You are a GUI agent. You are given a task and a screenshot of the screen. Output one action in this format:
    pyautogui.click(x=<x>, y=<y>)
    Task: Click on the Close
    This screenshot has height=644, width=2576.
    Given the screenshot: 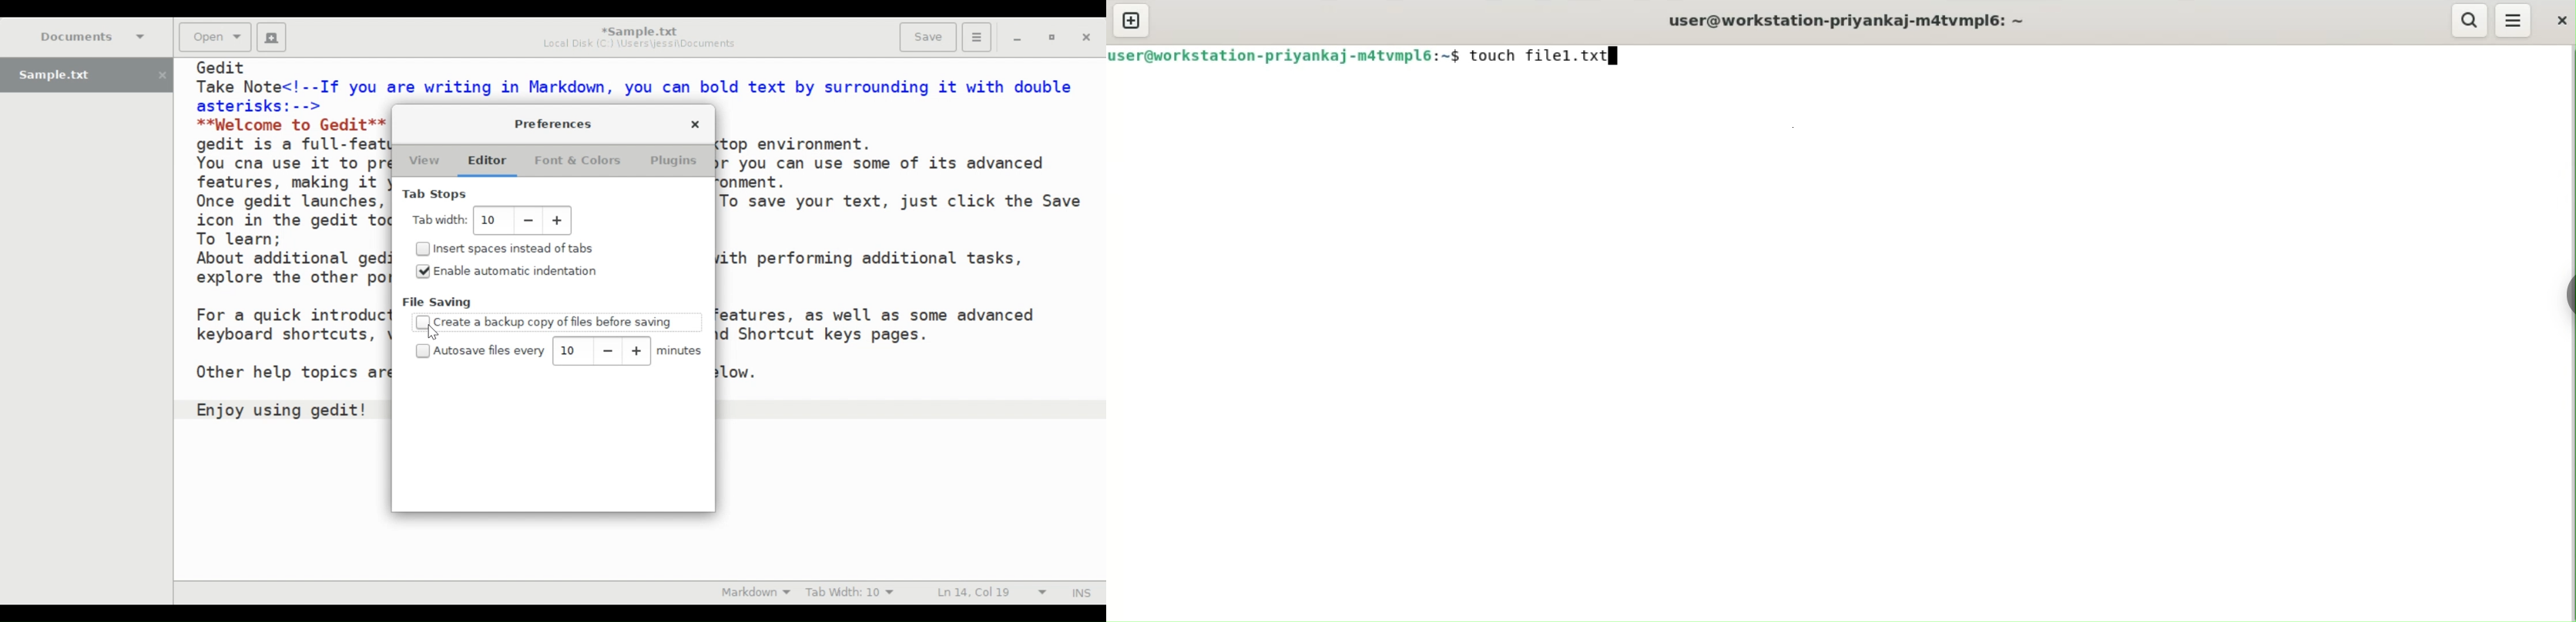 What is the action you would take?
    pyautogui.click(x=696, y=126)
    